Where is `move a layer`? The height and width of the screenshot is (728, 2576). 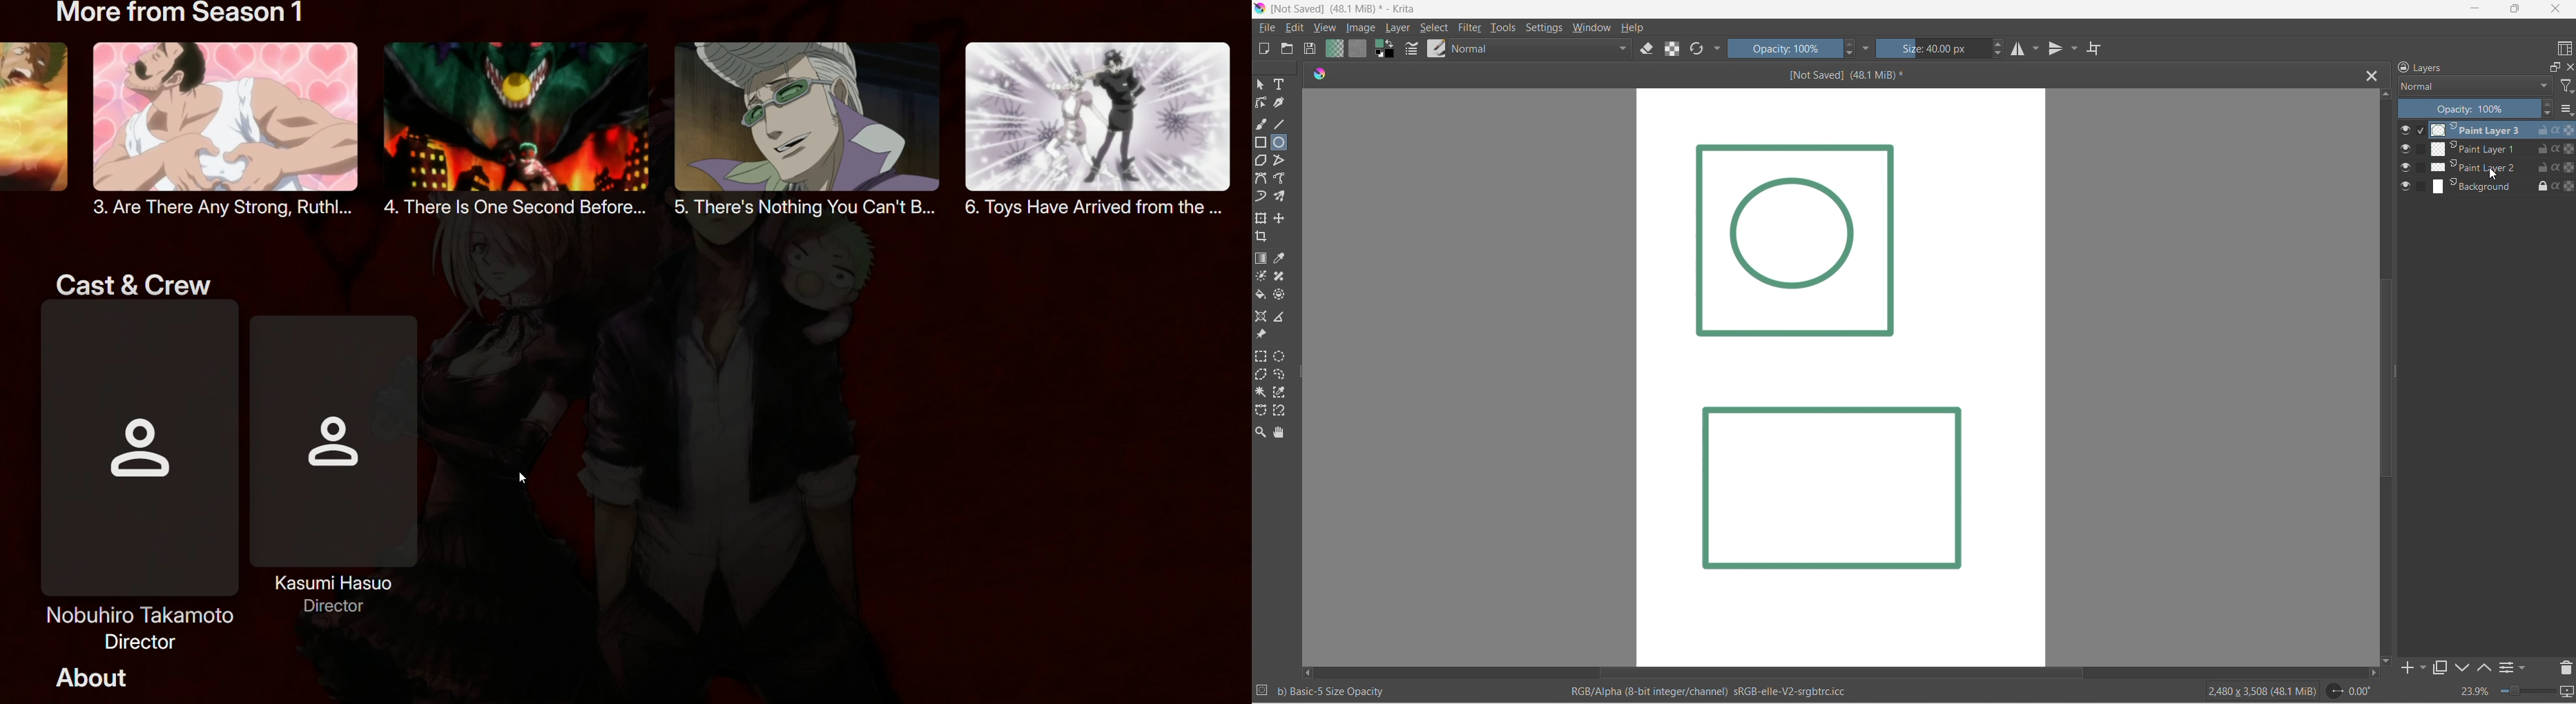
move a layer is located at coordinates (1284, 218).